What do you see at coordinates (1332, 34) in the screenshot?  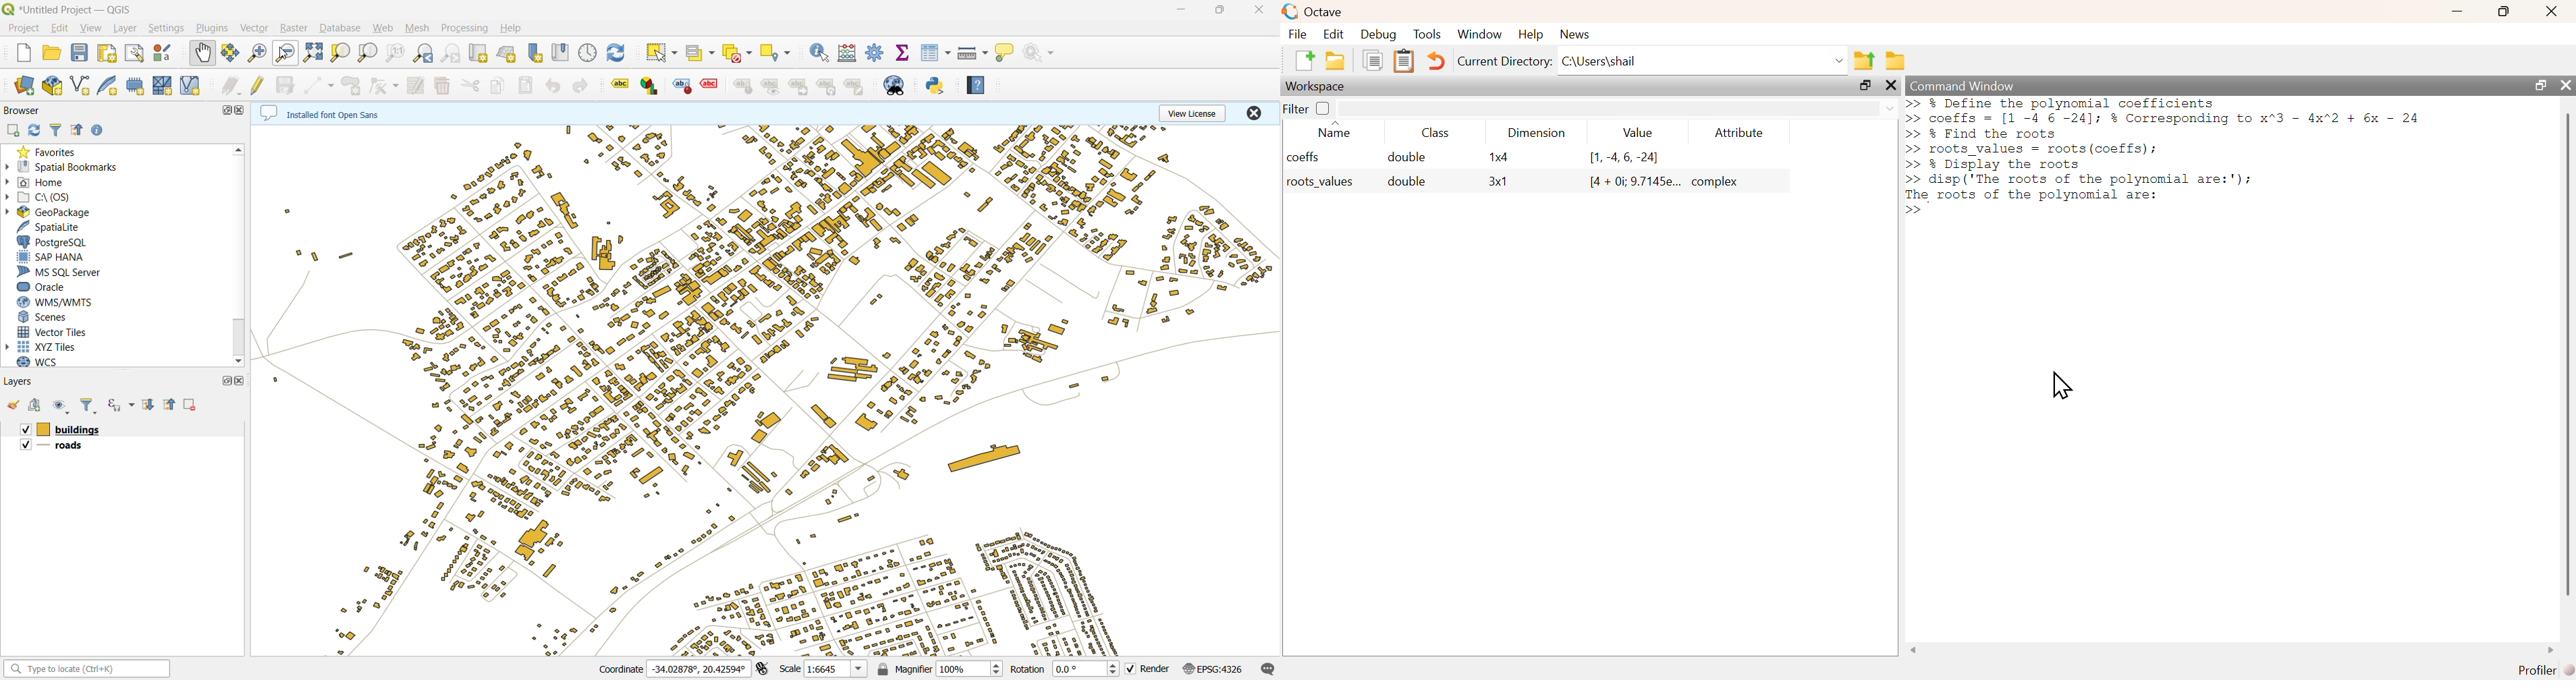 I see `Edit` at bounding box center [1332, 34].